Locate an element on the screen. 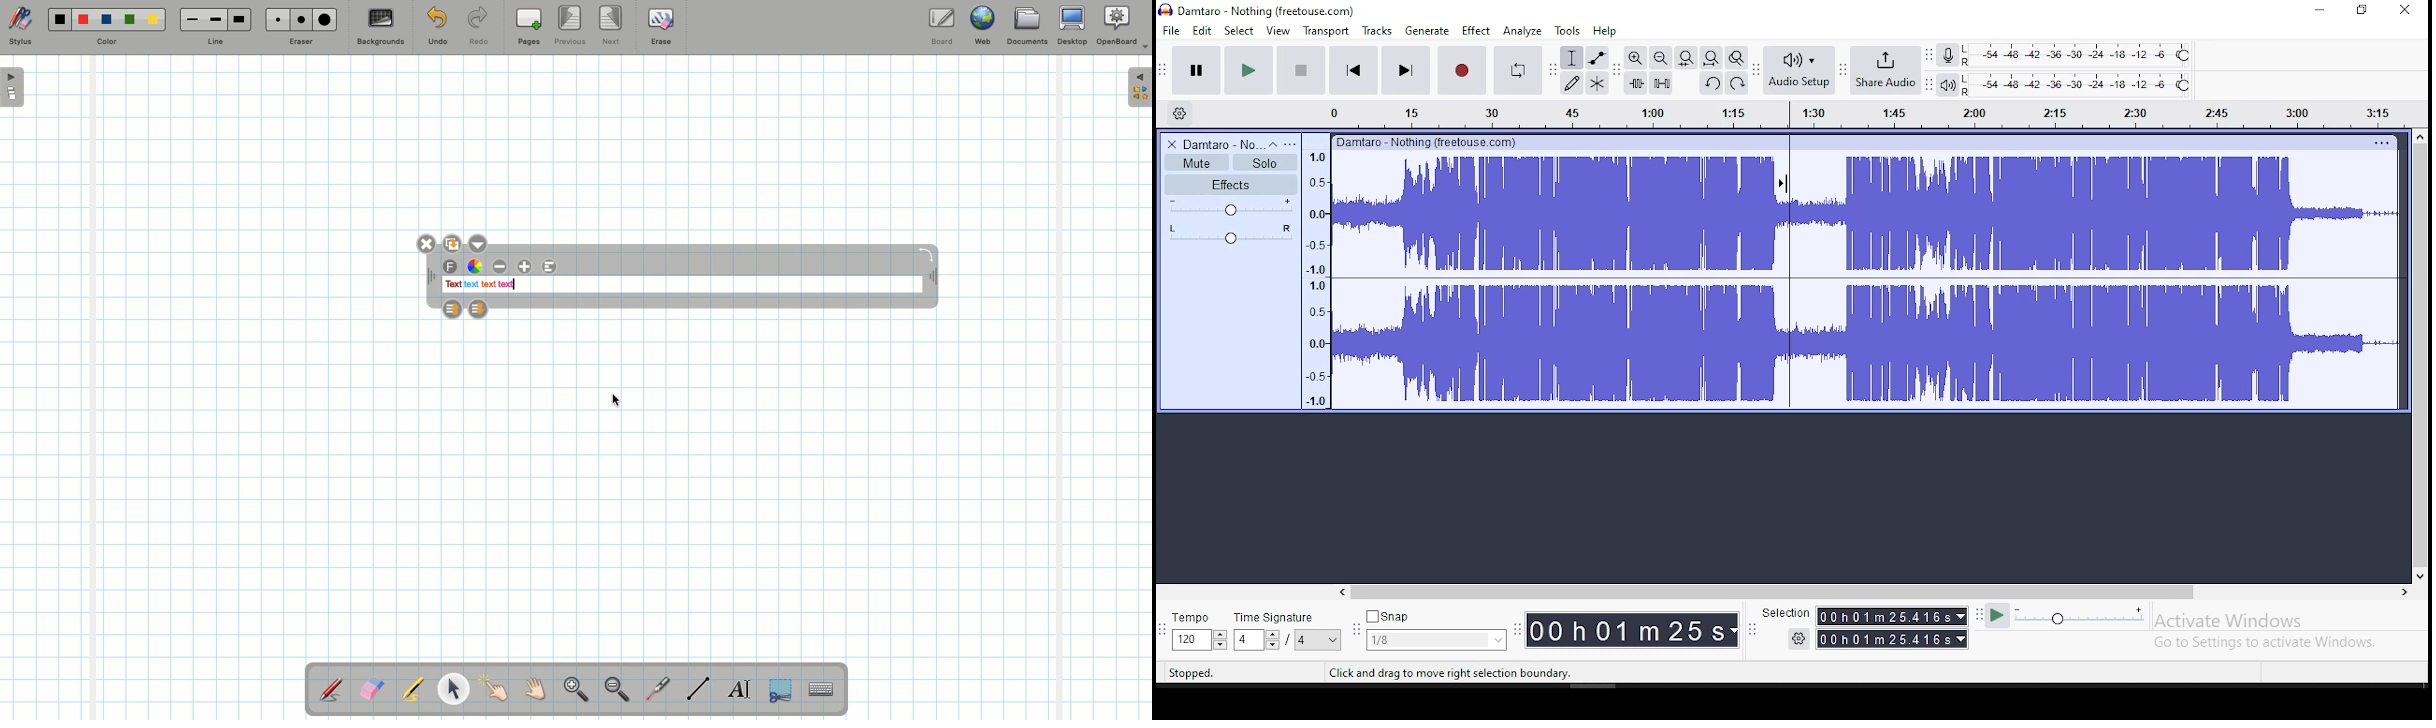  recording level is located at coordinates (2076, 56).